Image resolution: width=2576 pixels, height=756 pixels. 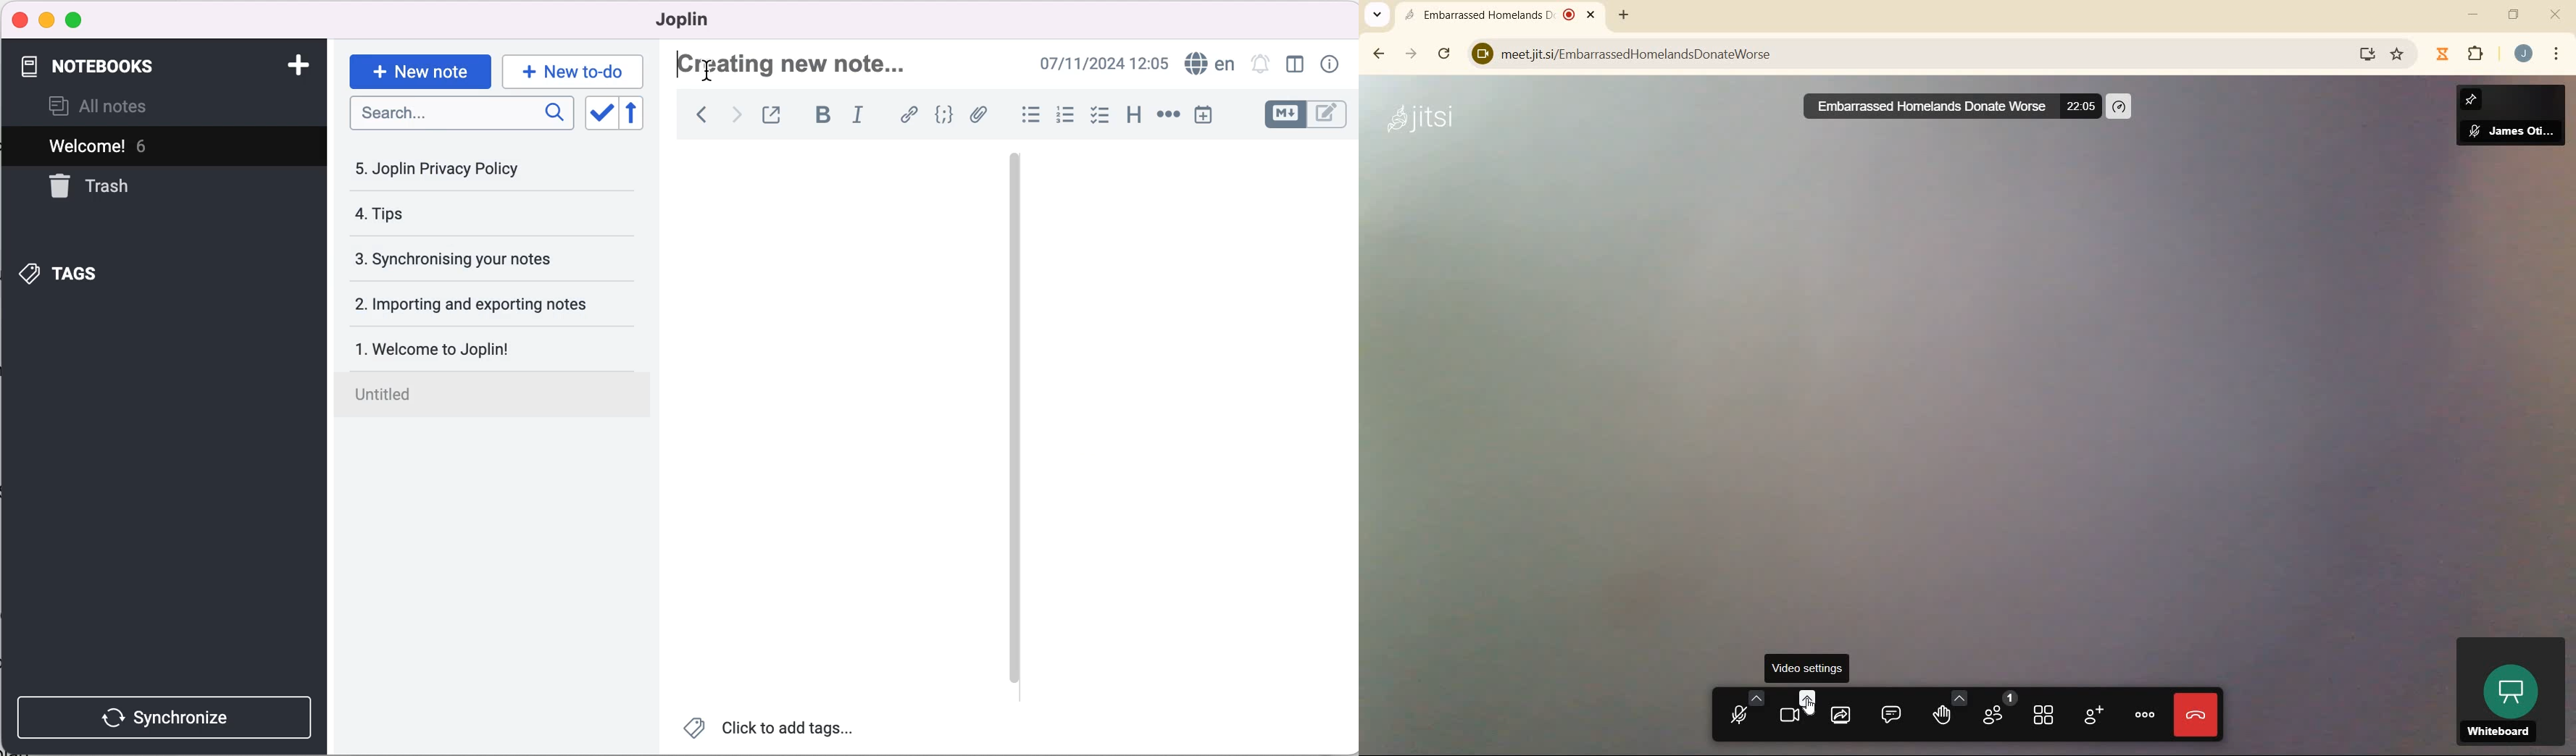 I want to click on invite people, so click(x=2093, y=715).